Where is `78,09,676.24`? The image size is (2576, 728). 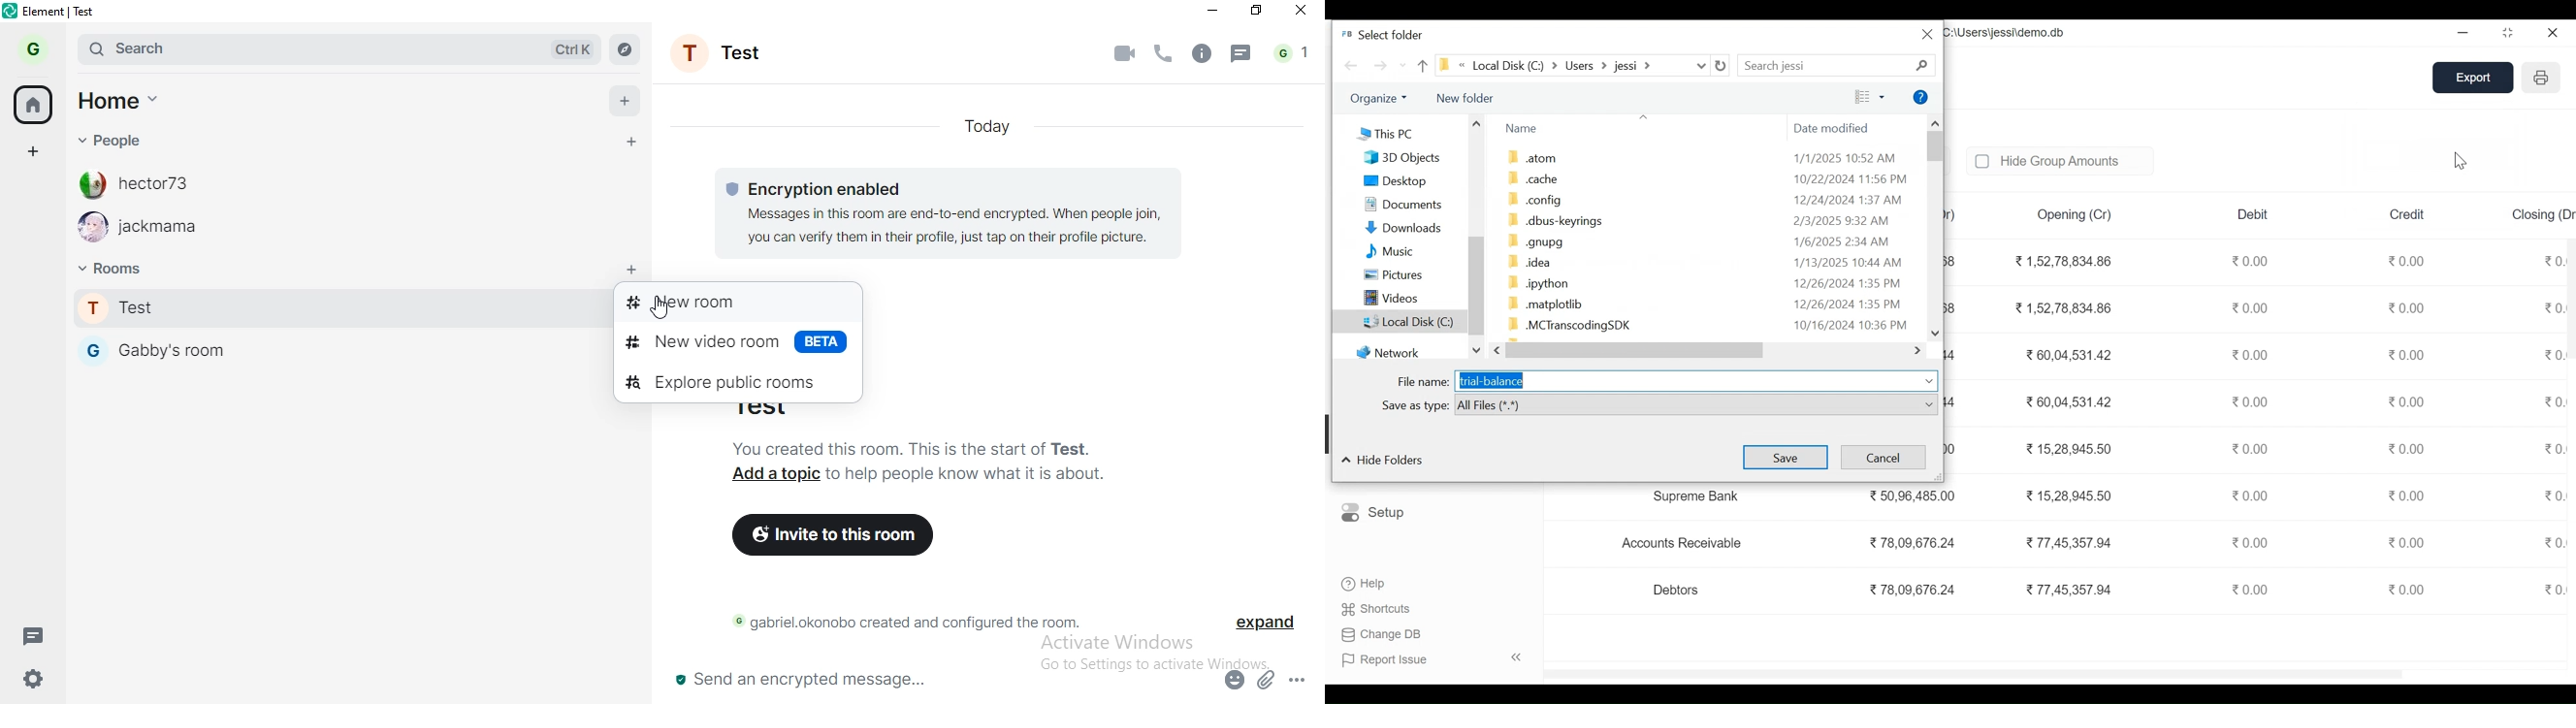
78,09,676.24 is located at coordinates (1912, 590).